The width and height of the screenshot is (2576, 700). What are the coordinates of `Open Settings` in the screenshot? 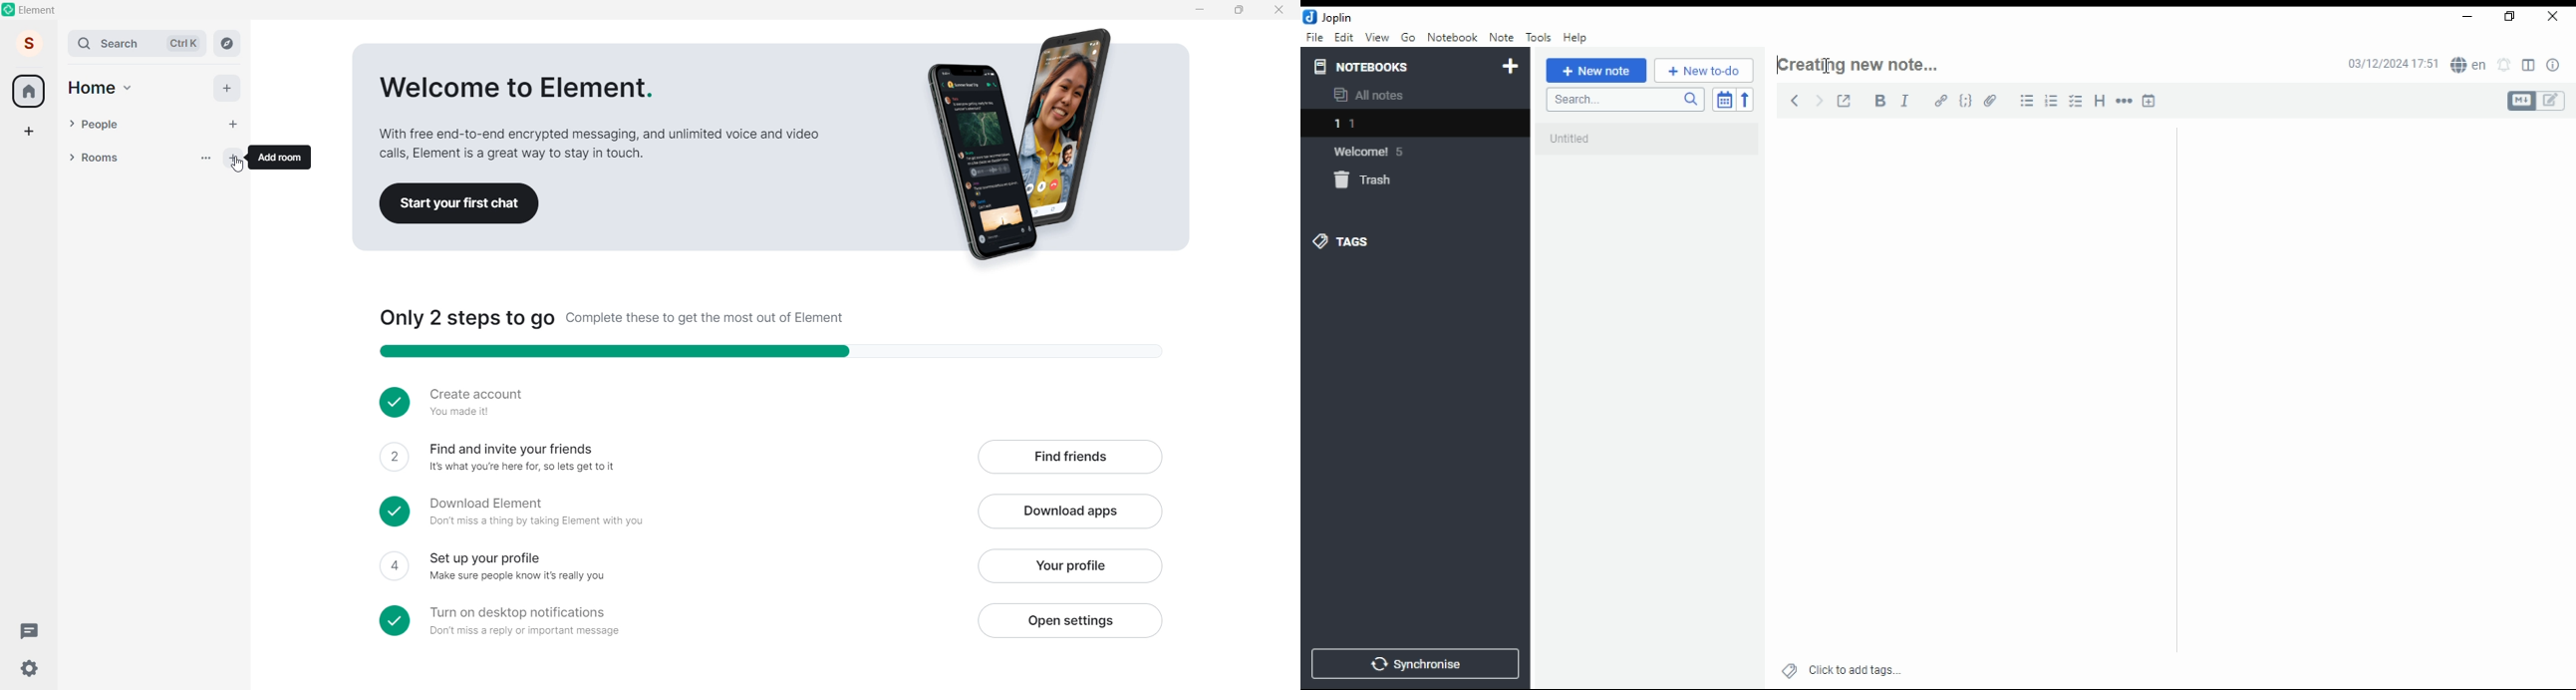 It's located at (1069, 620).